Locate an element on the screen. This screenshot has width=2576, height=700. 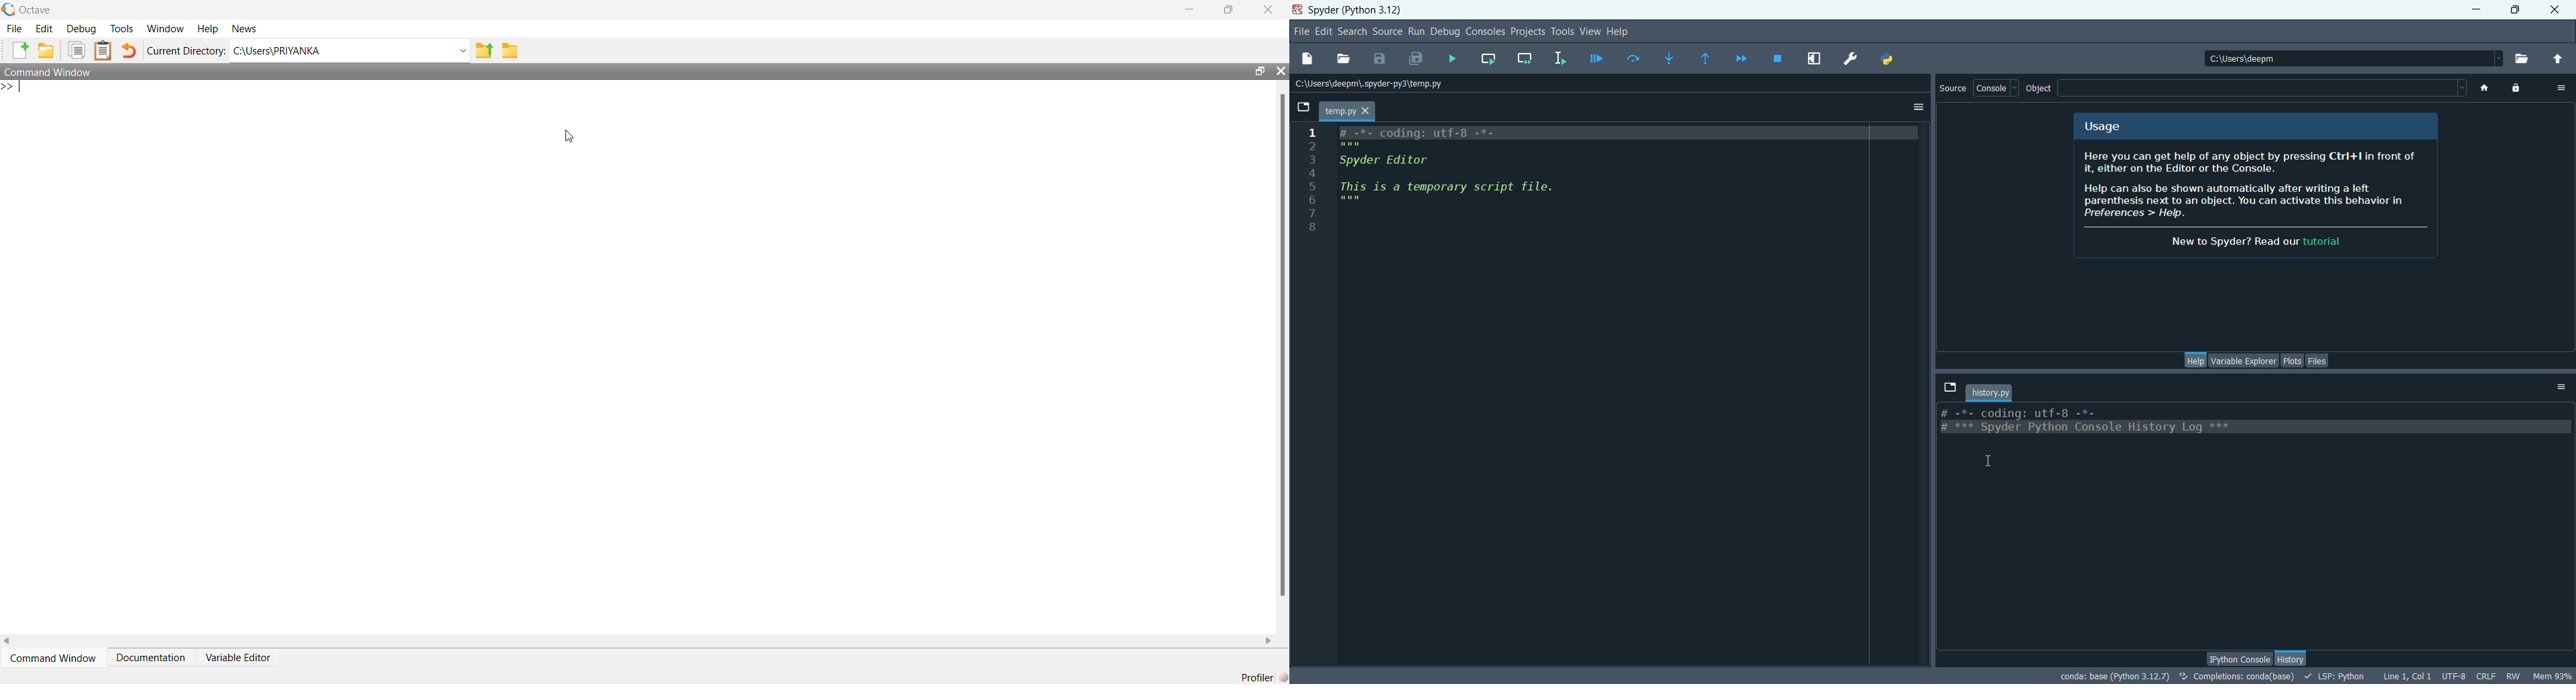
run until current function returns is located at coordinates (1706, 60).